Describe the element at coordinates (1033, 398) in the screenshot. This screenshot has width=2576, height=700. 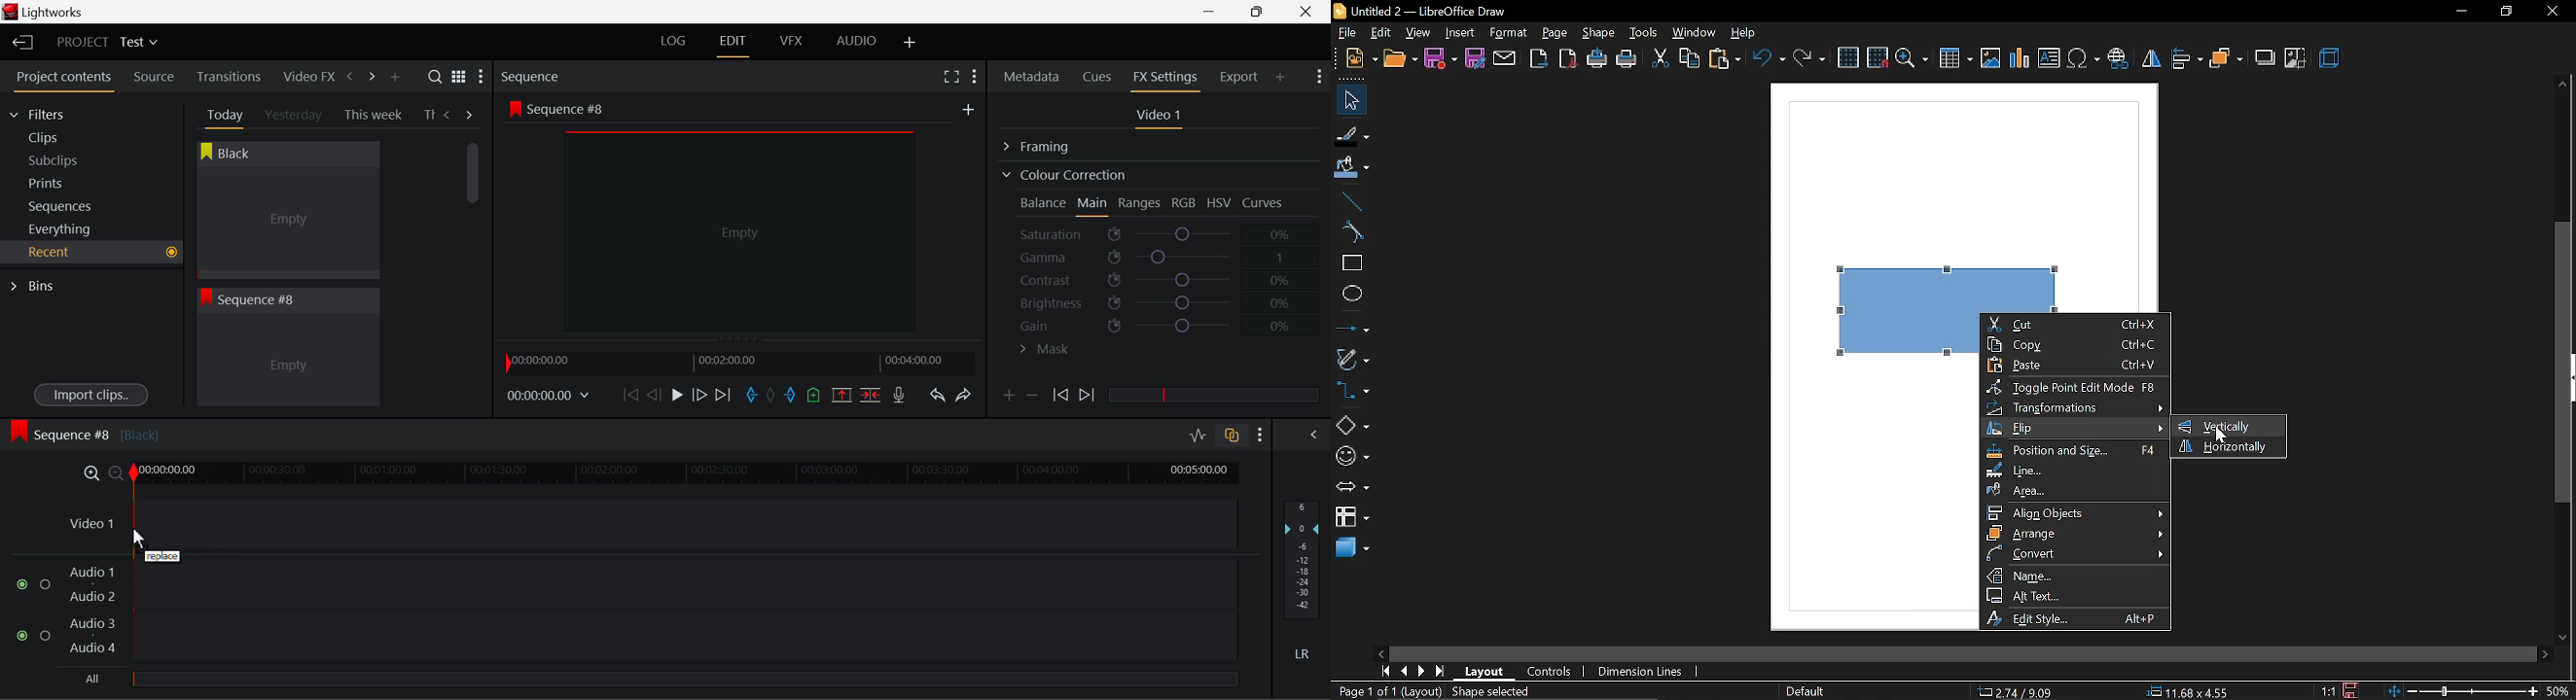
I see `Delete keyframe` at that location.